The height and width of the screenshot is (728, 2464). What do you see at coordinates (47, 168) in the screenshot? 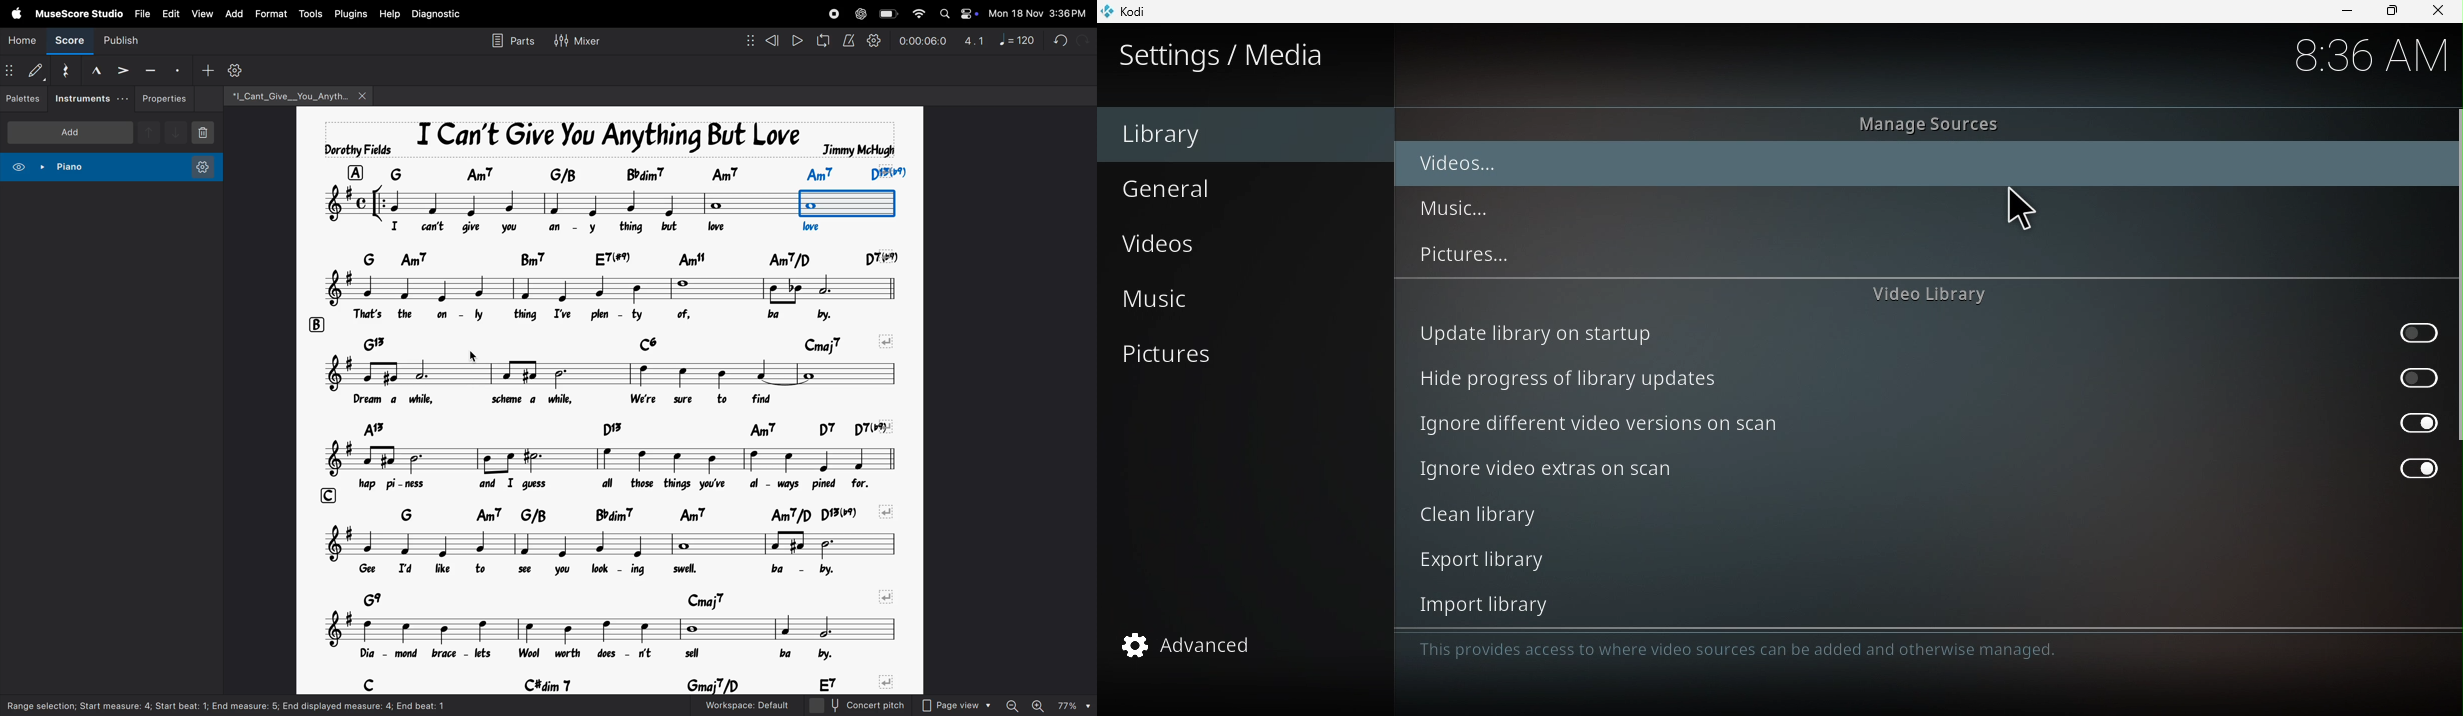
I see `piano` at bounding box center [47, 168].